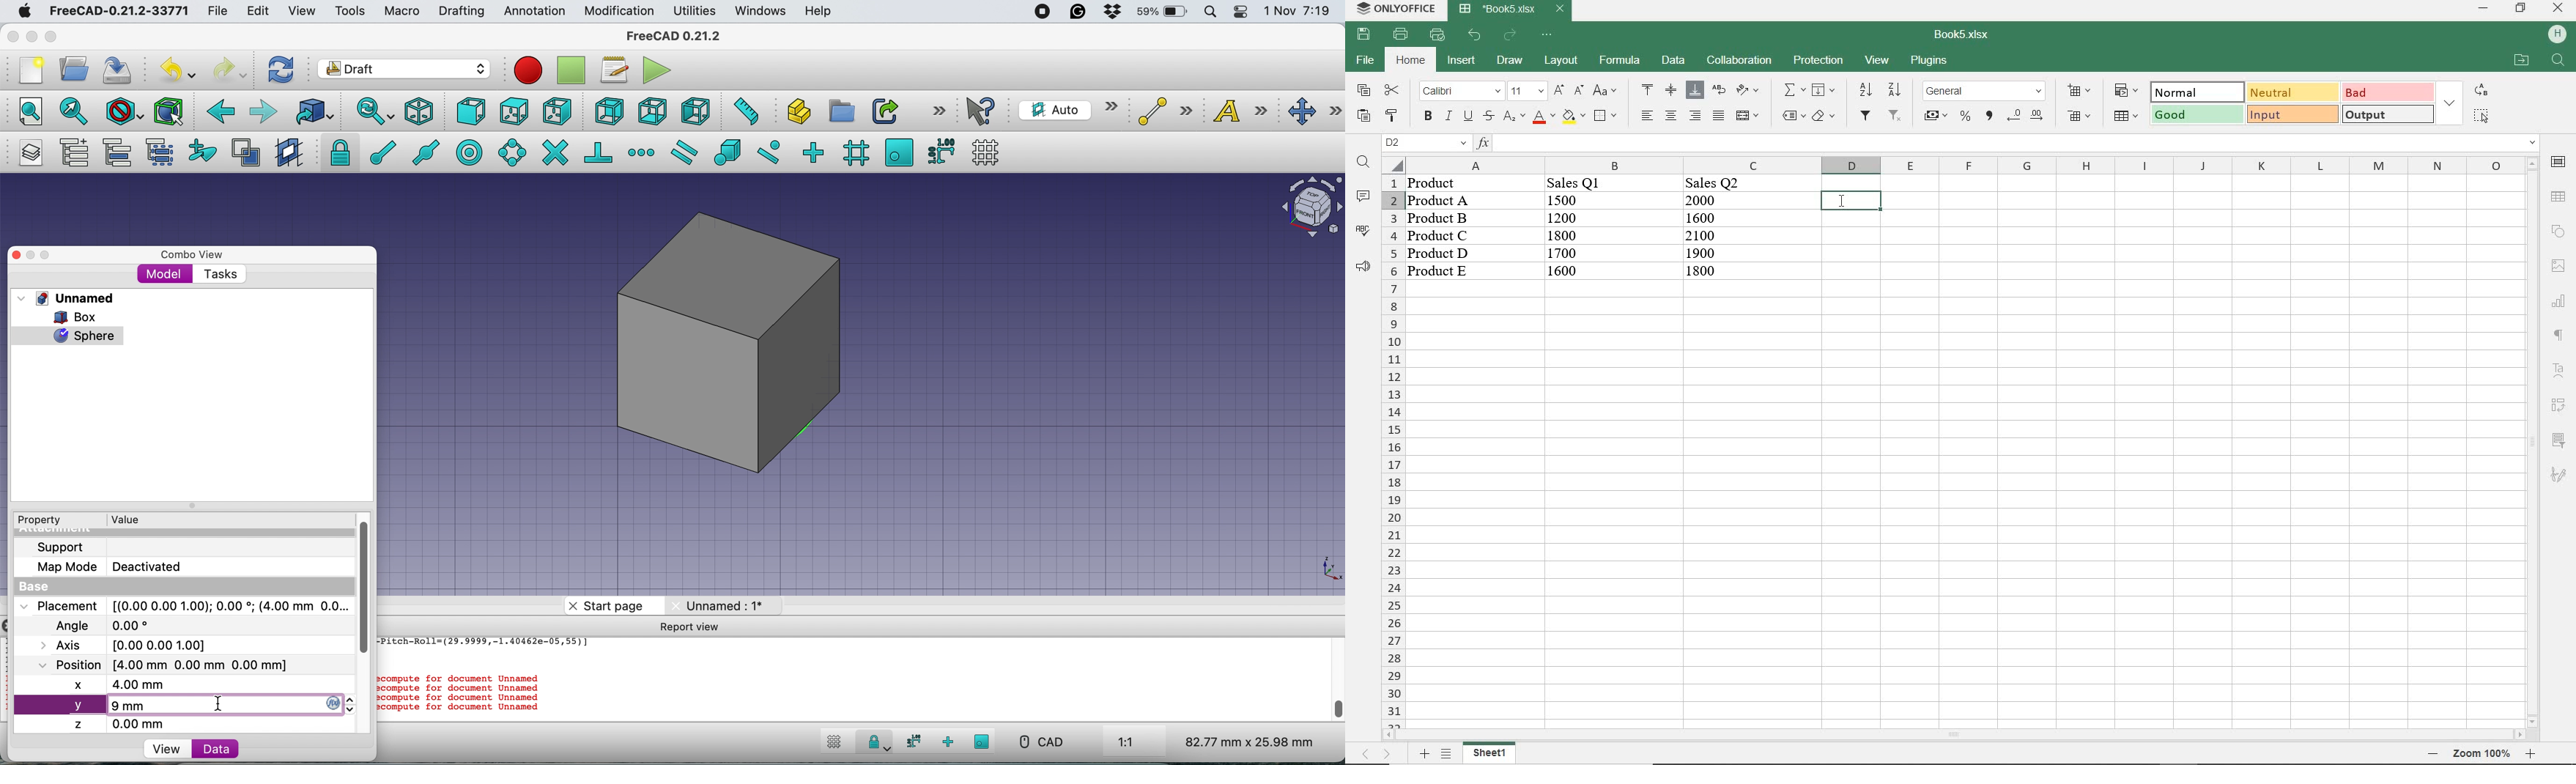 This screenshot has height=784, width=2576. What do you see at coordinates (1066, 109) in the screenshot?
I see `current working plane` at bounding box center [1066, 109].